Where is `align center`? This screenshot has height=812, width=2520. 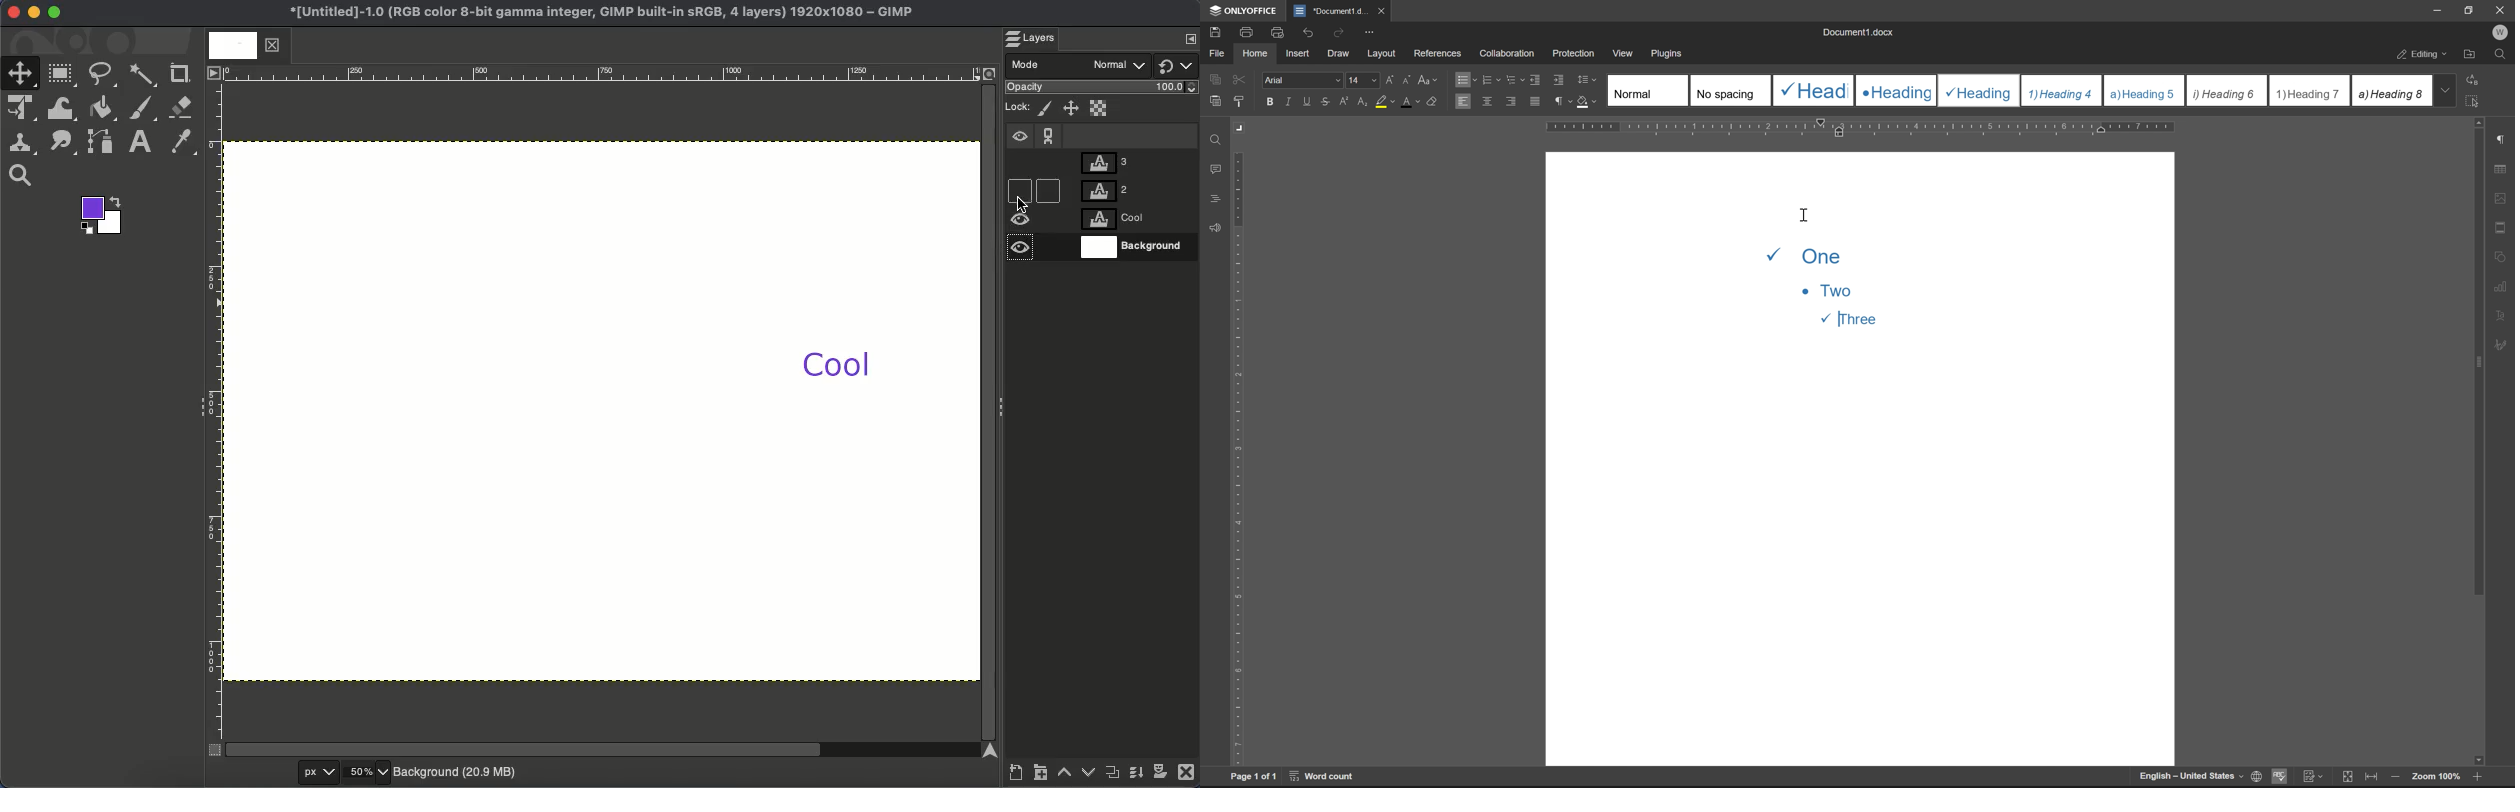
align center is located at coordinates (1488, 100).